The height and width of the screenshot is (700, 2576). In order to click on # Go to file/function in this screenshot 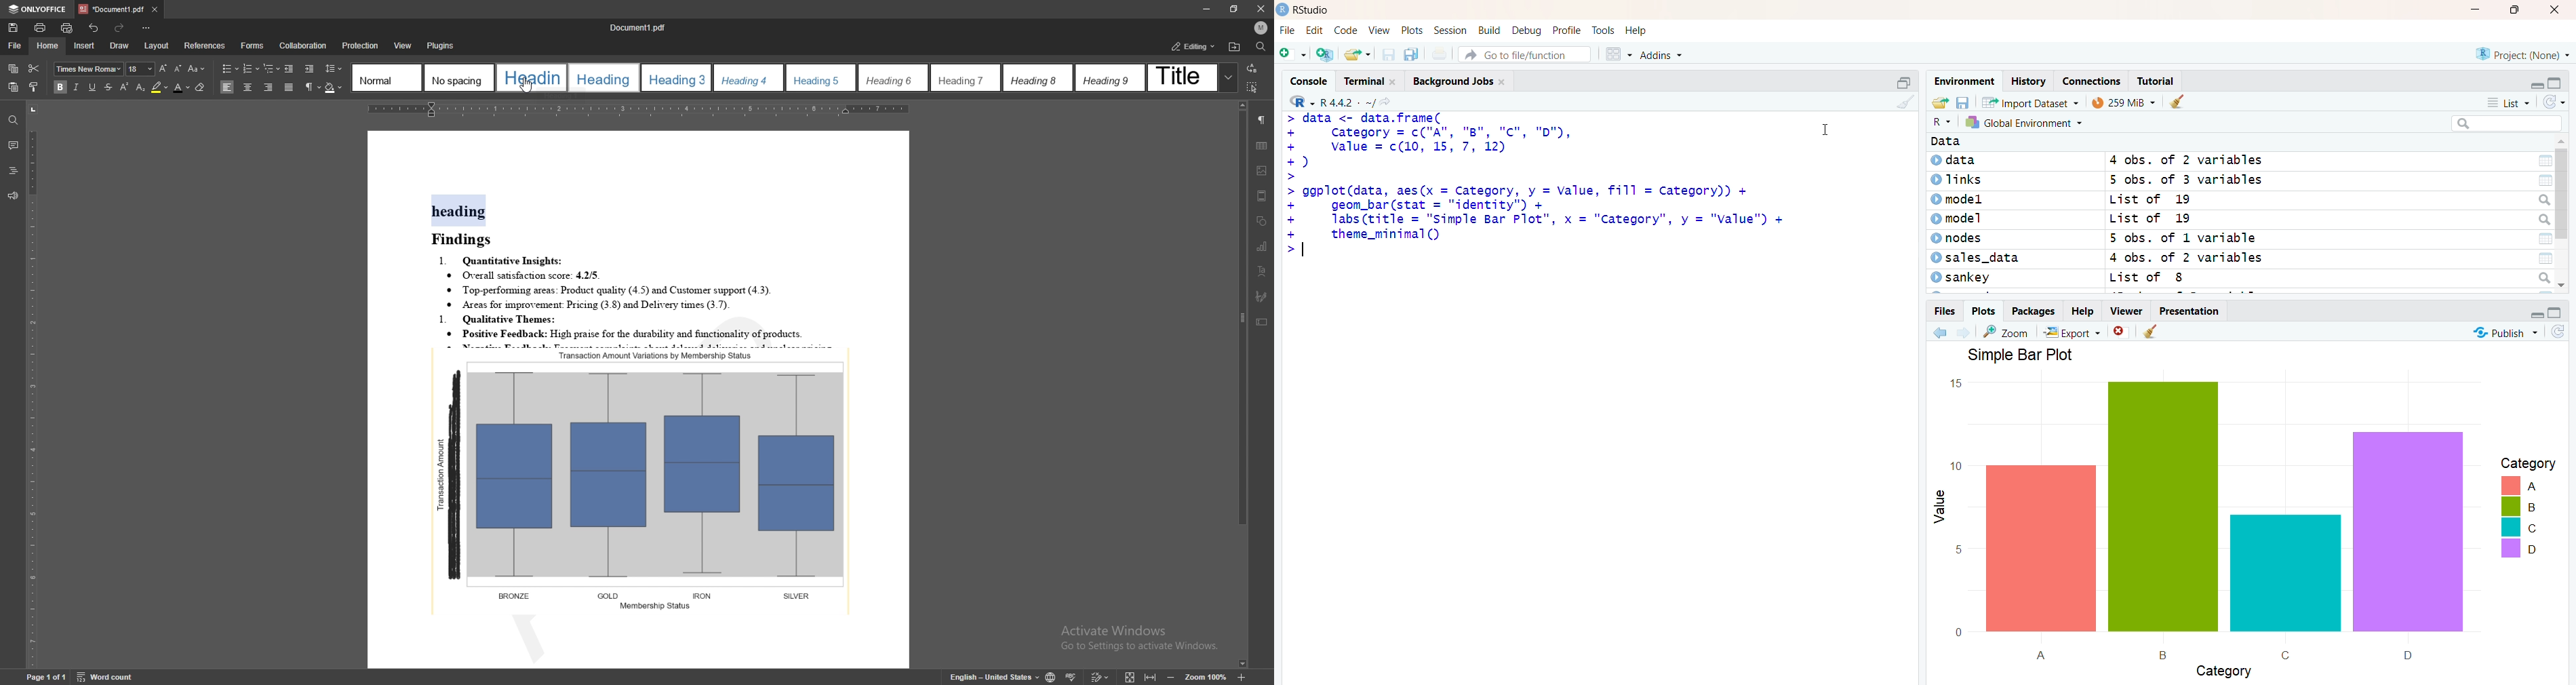, I will do `click(1524, 54)`.